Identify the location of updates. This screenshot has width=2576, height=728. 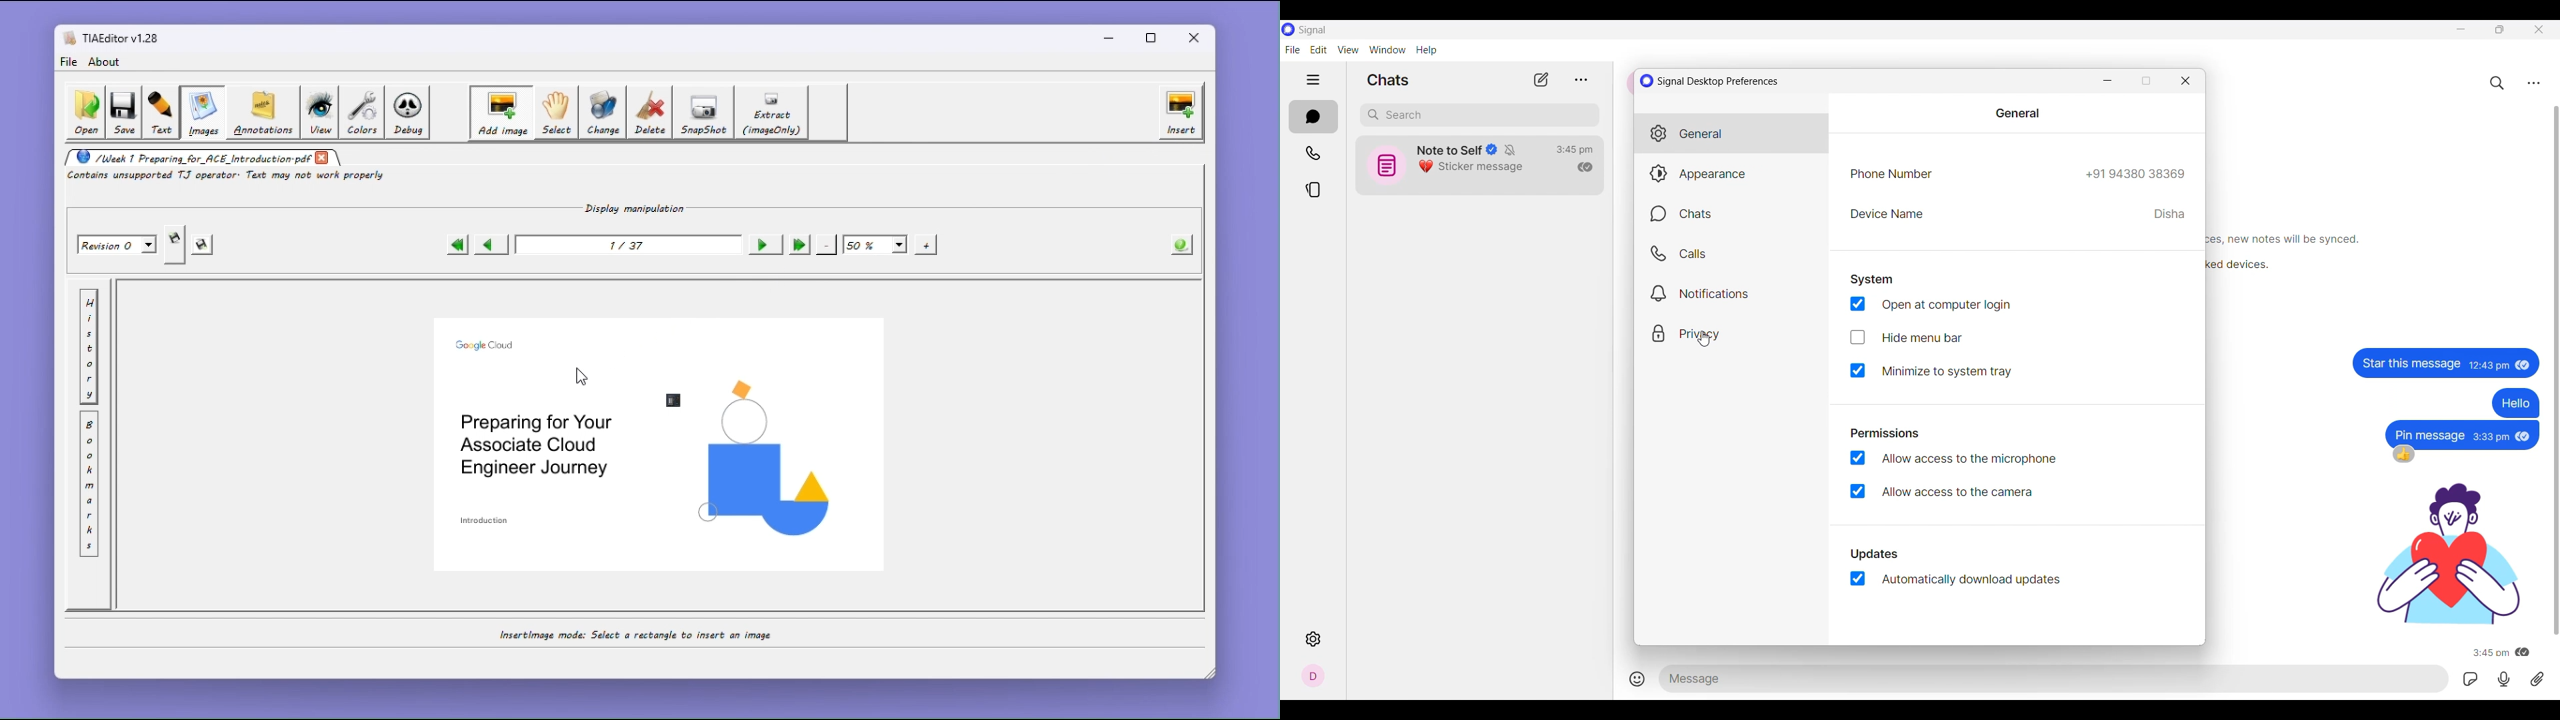
(1875, 554).